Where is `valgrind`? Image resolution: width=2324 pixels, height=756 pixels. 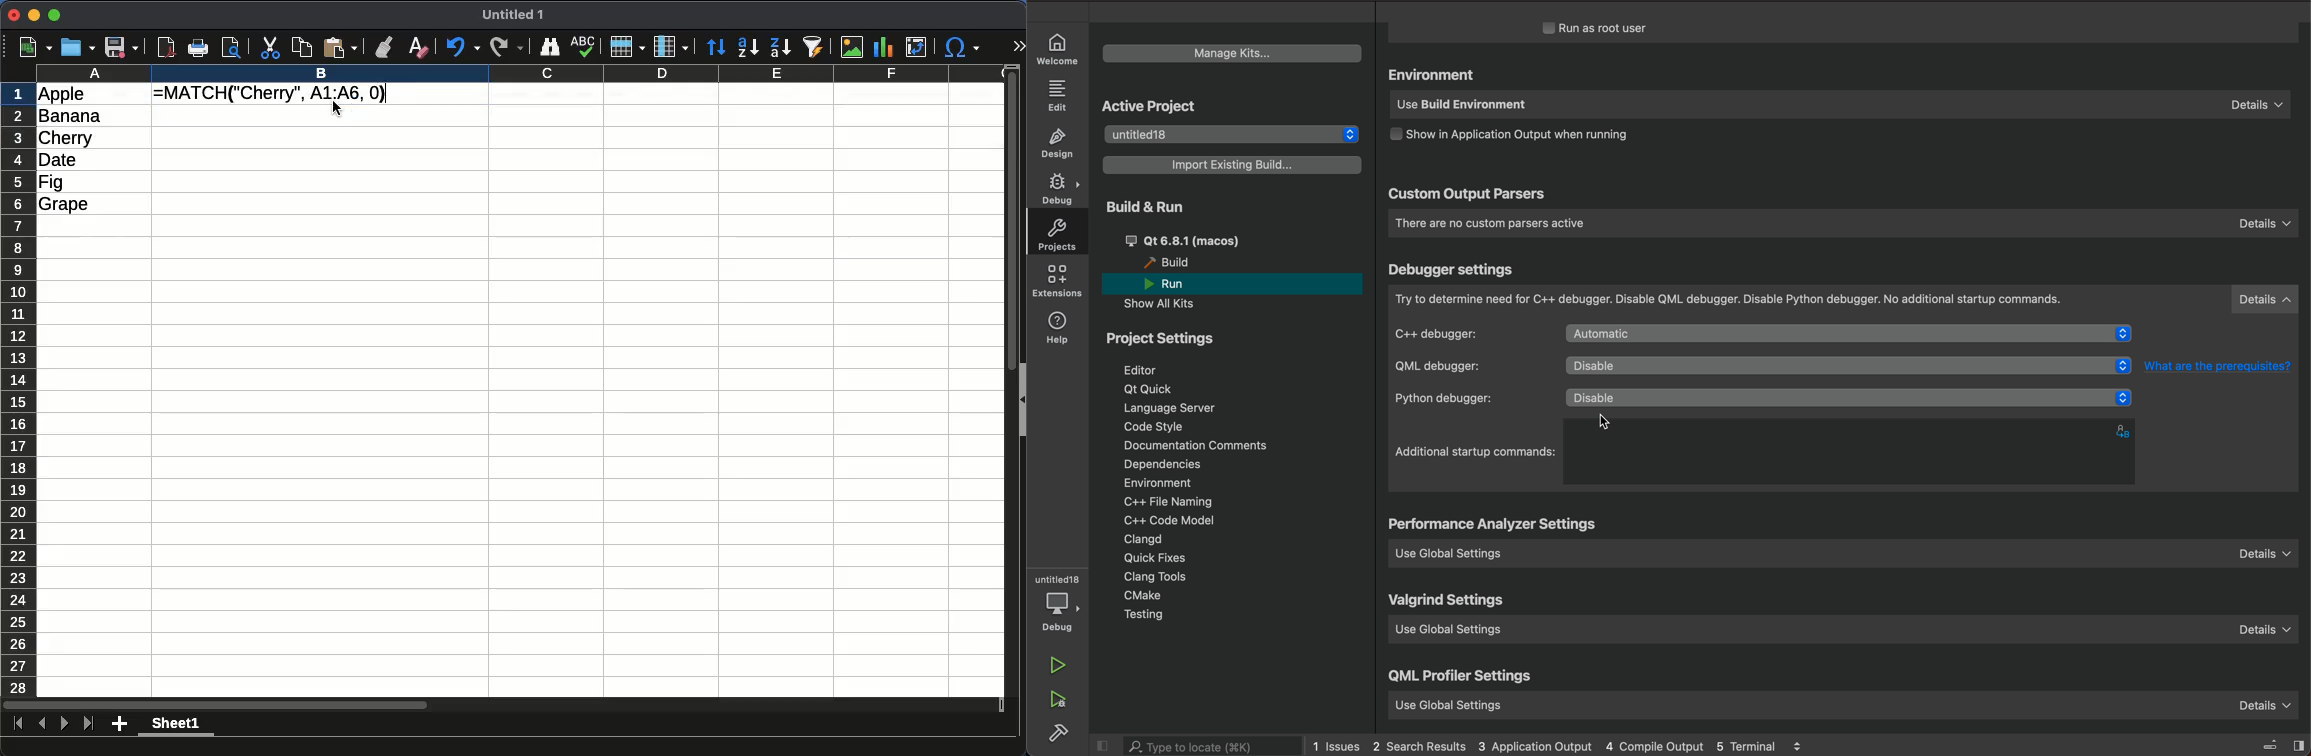
valgrind is located at coordinates (1449, 602).